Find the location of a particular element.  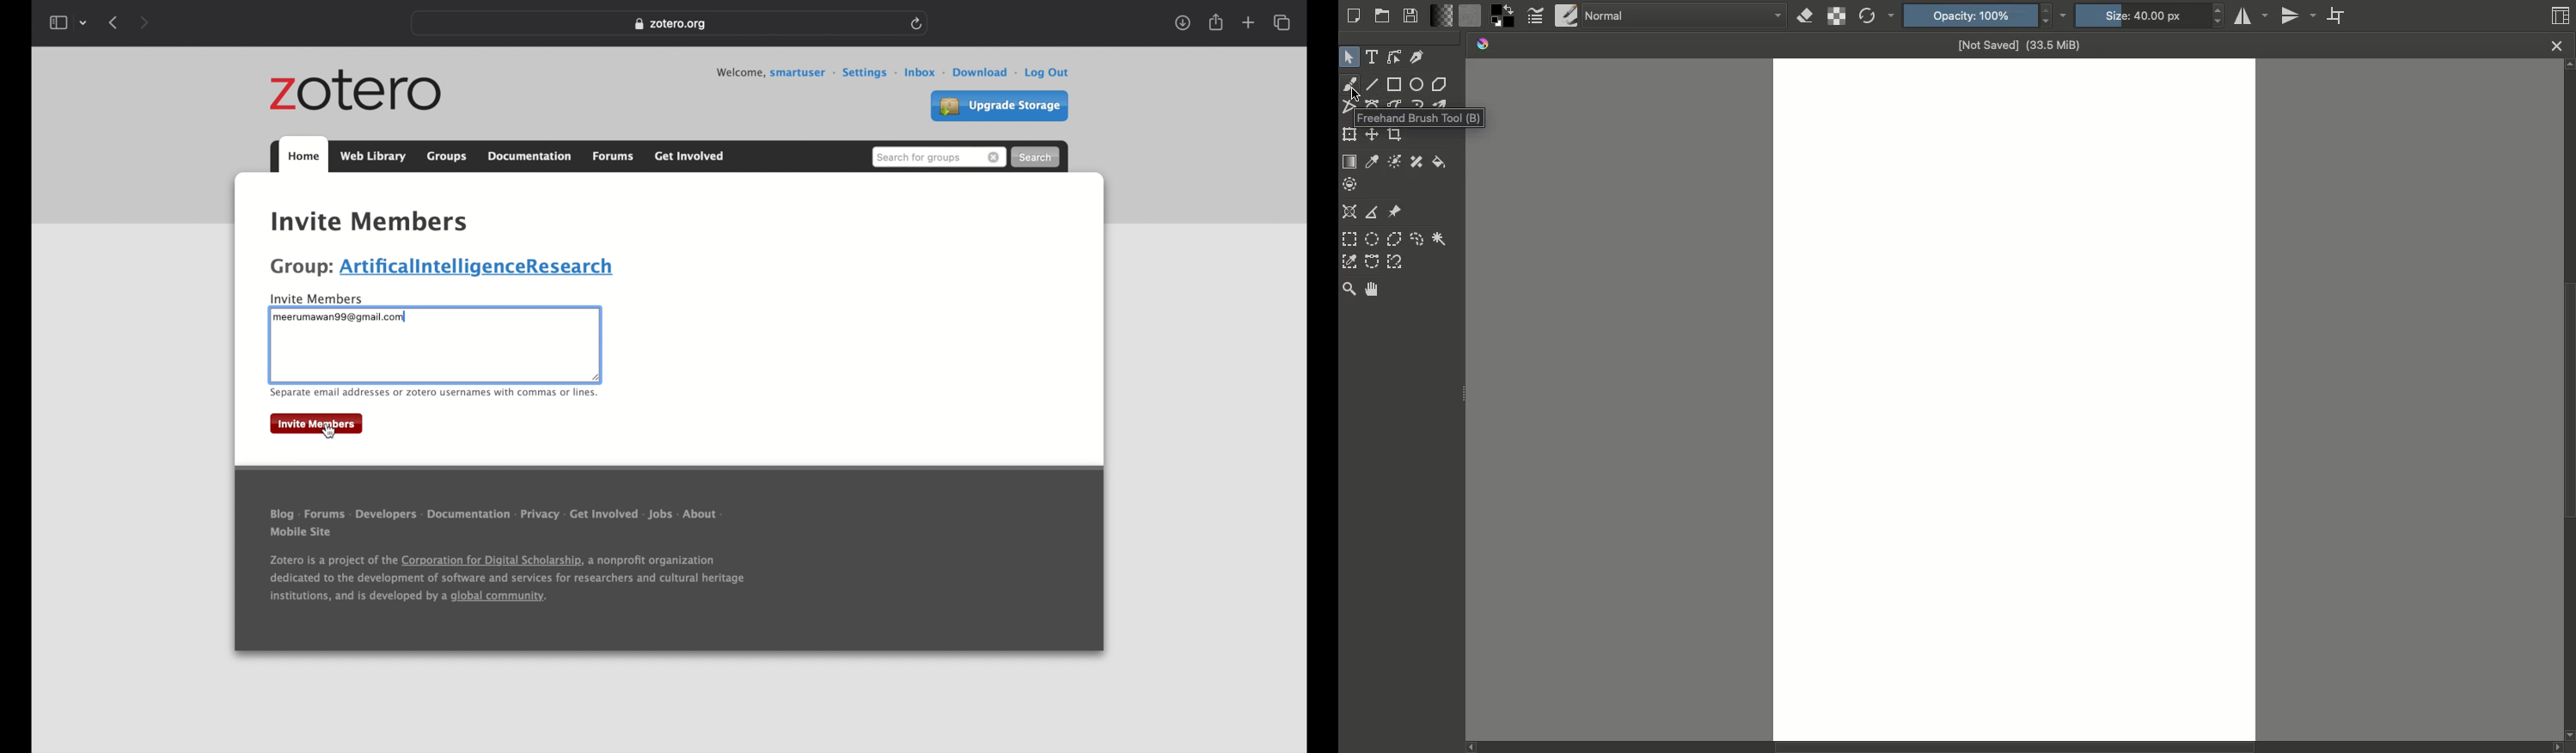

invite members is located at coordinates (370, 223).